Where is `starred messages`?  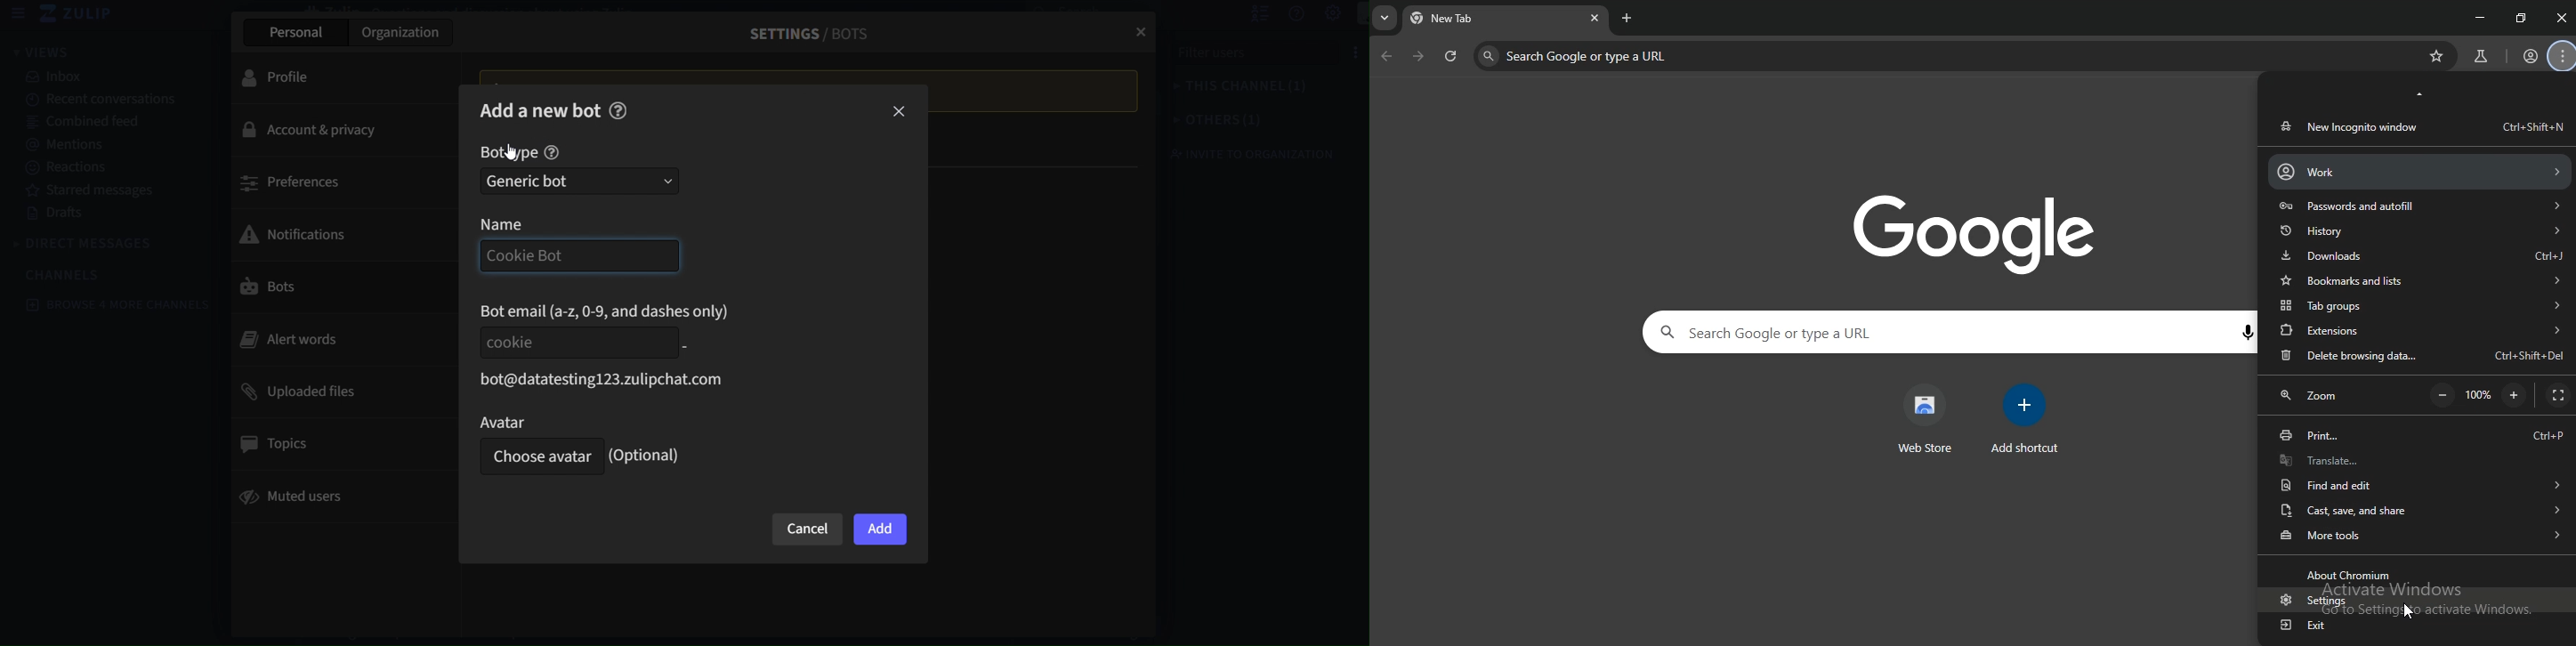 starred messages is located at coordinates (93, 189).